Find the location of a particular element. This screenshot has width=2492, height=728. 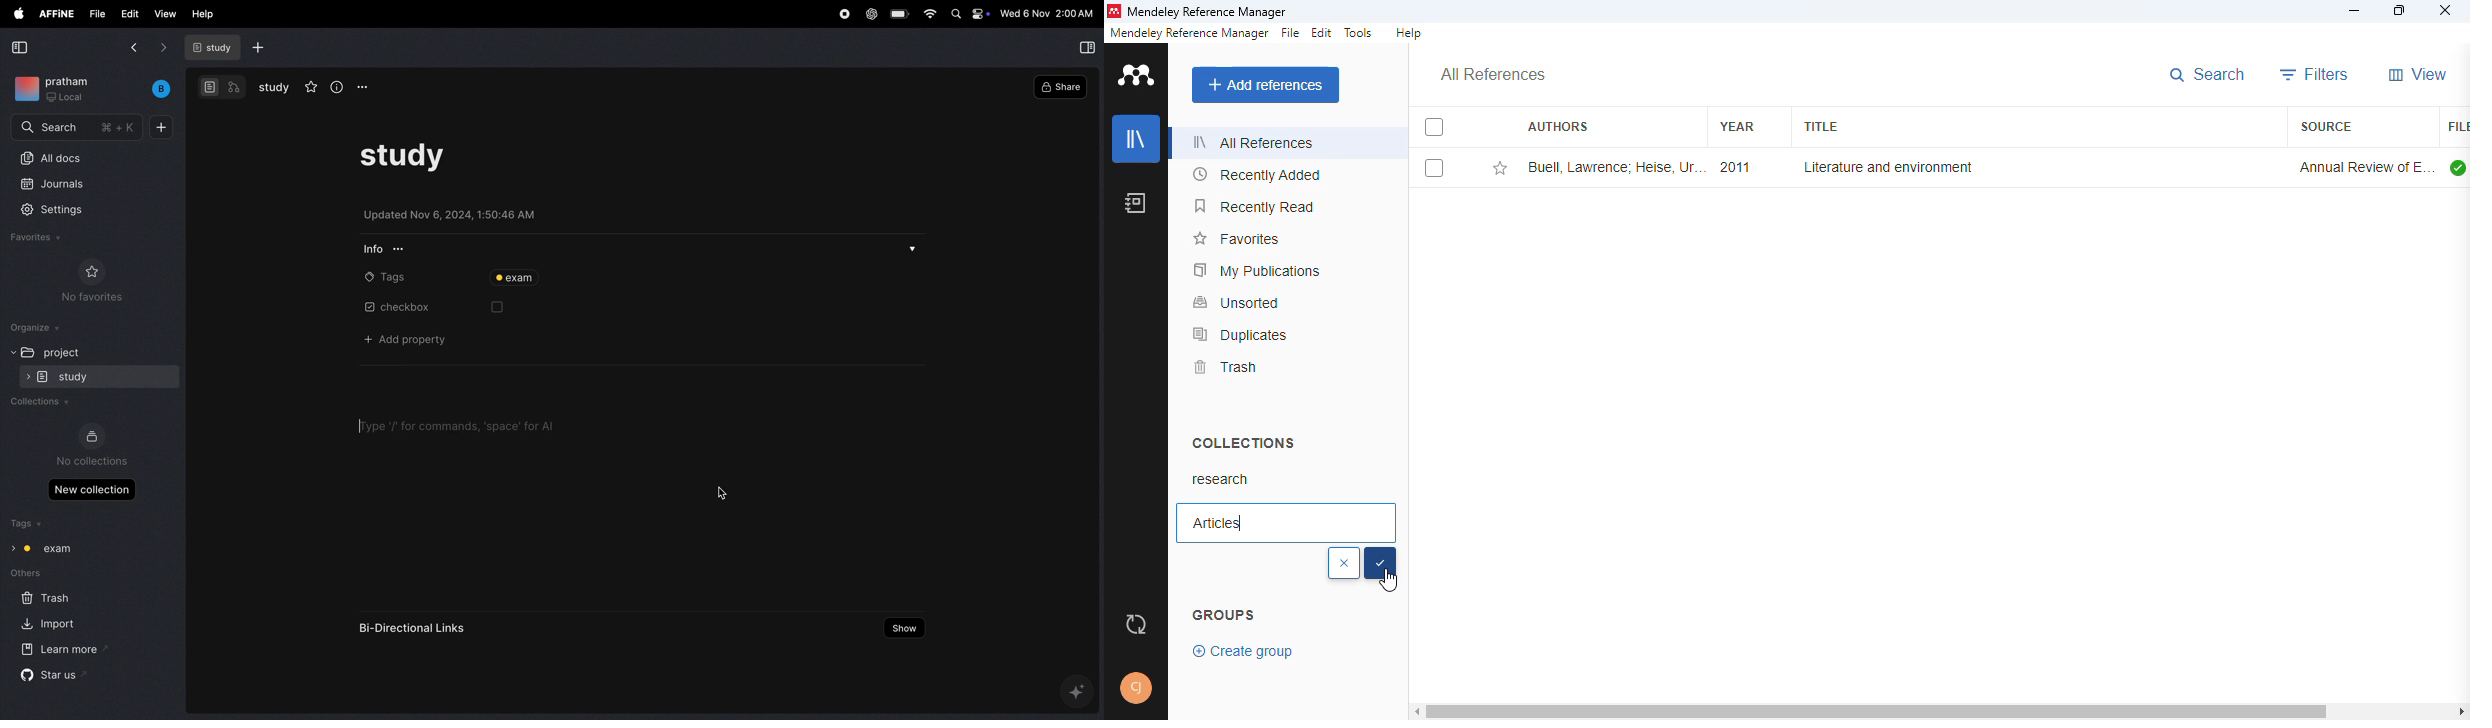

All docs is located at coordinates (63, 159).